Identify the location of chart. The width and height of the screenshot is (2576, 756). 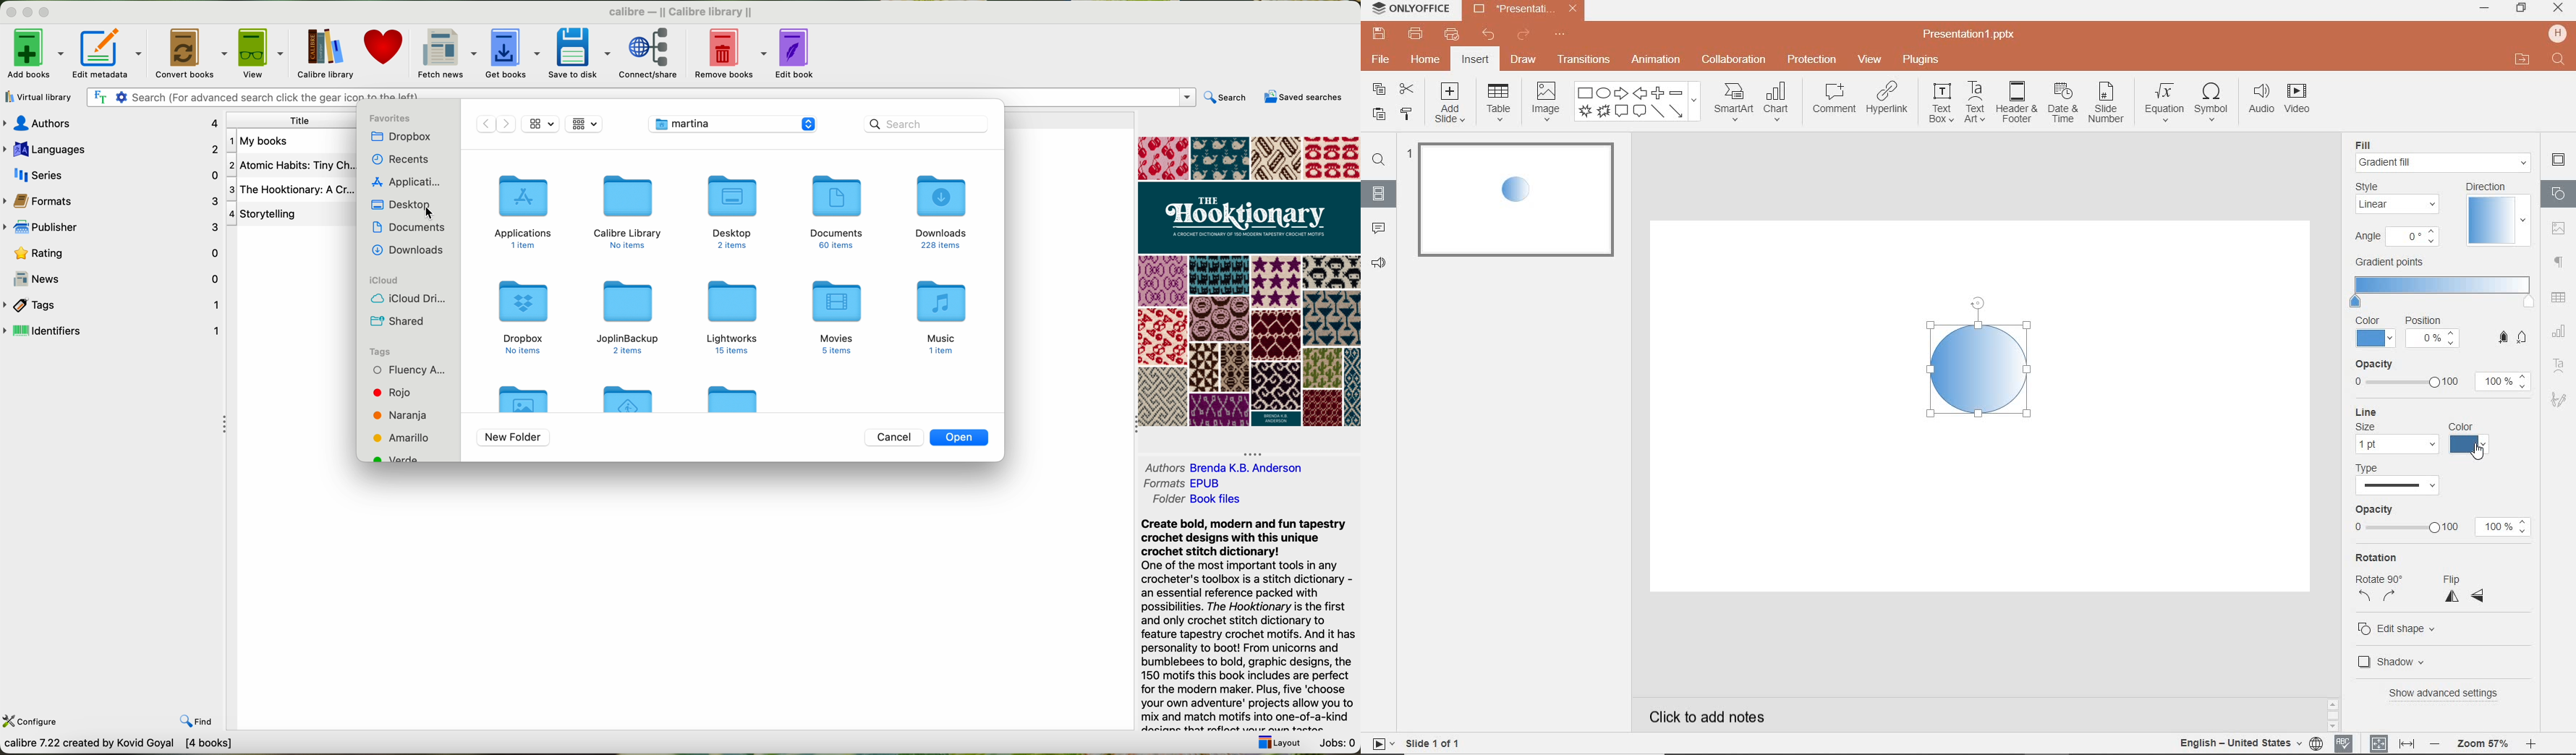
(1777, 103).